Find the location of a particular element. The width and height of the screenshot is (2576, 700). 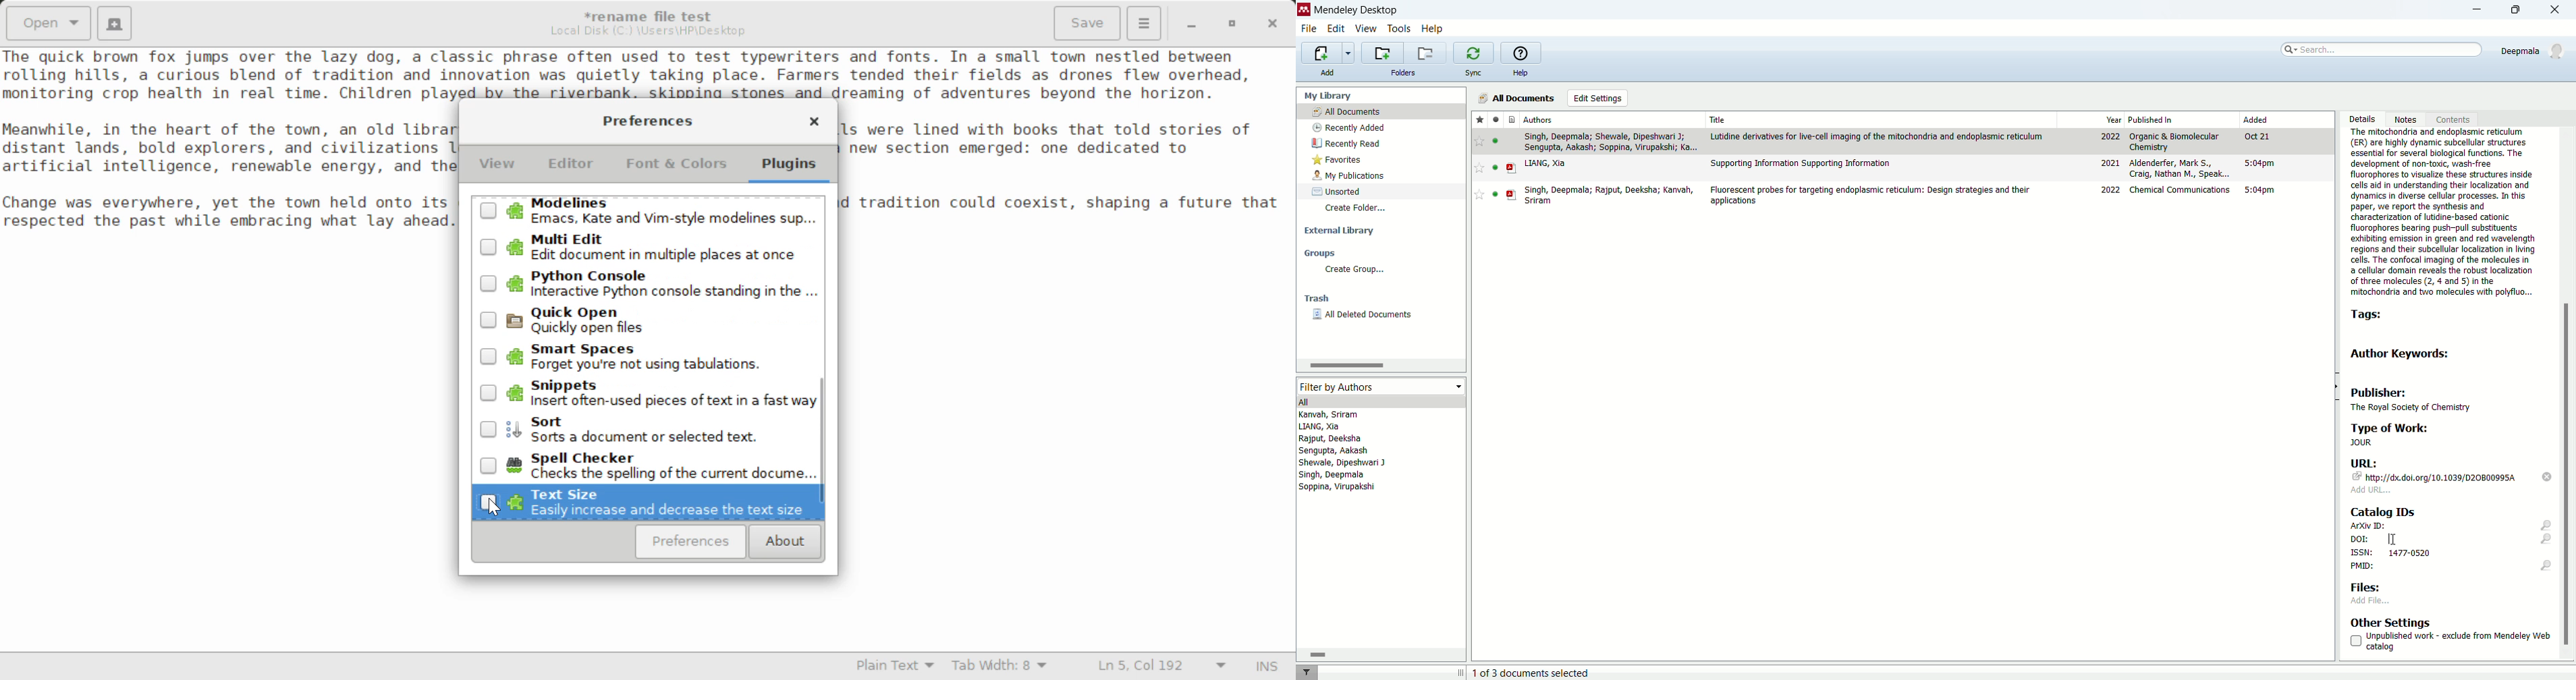

Sort Plugin Button Unselected is located at coordinates (649, 430).